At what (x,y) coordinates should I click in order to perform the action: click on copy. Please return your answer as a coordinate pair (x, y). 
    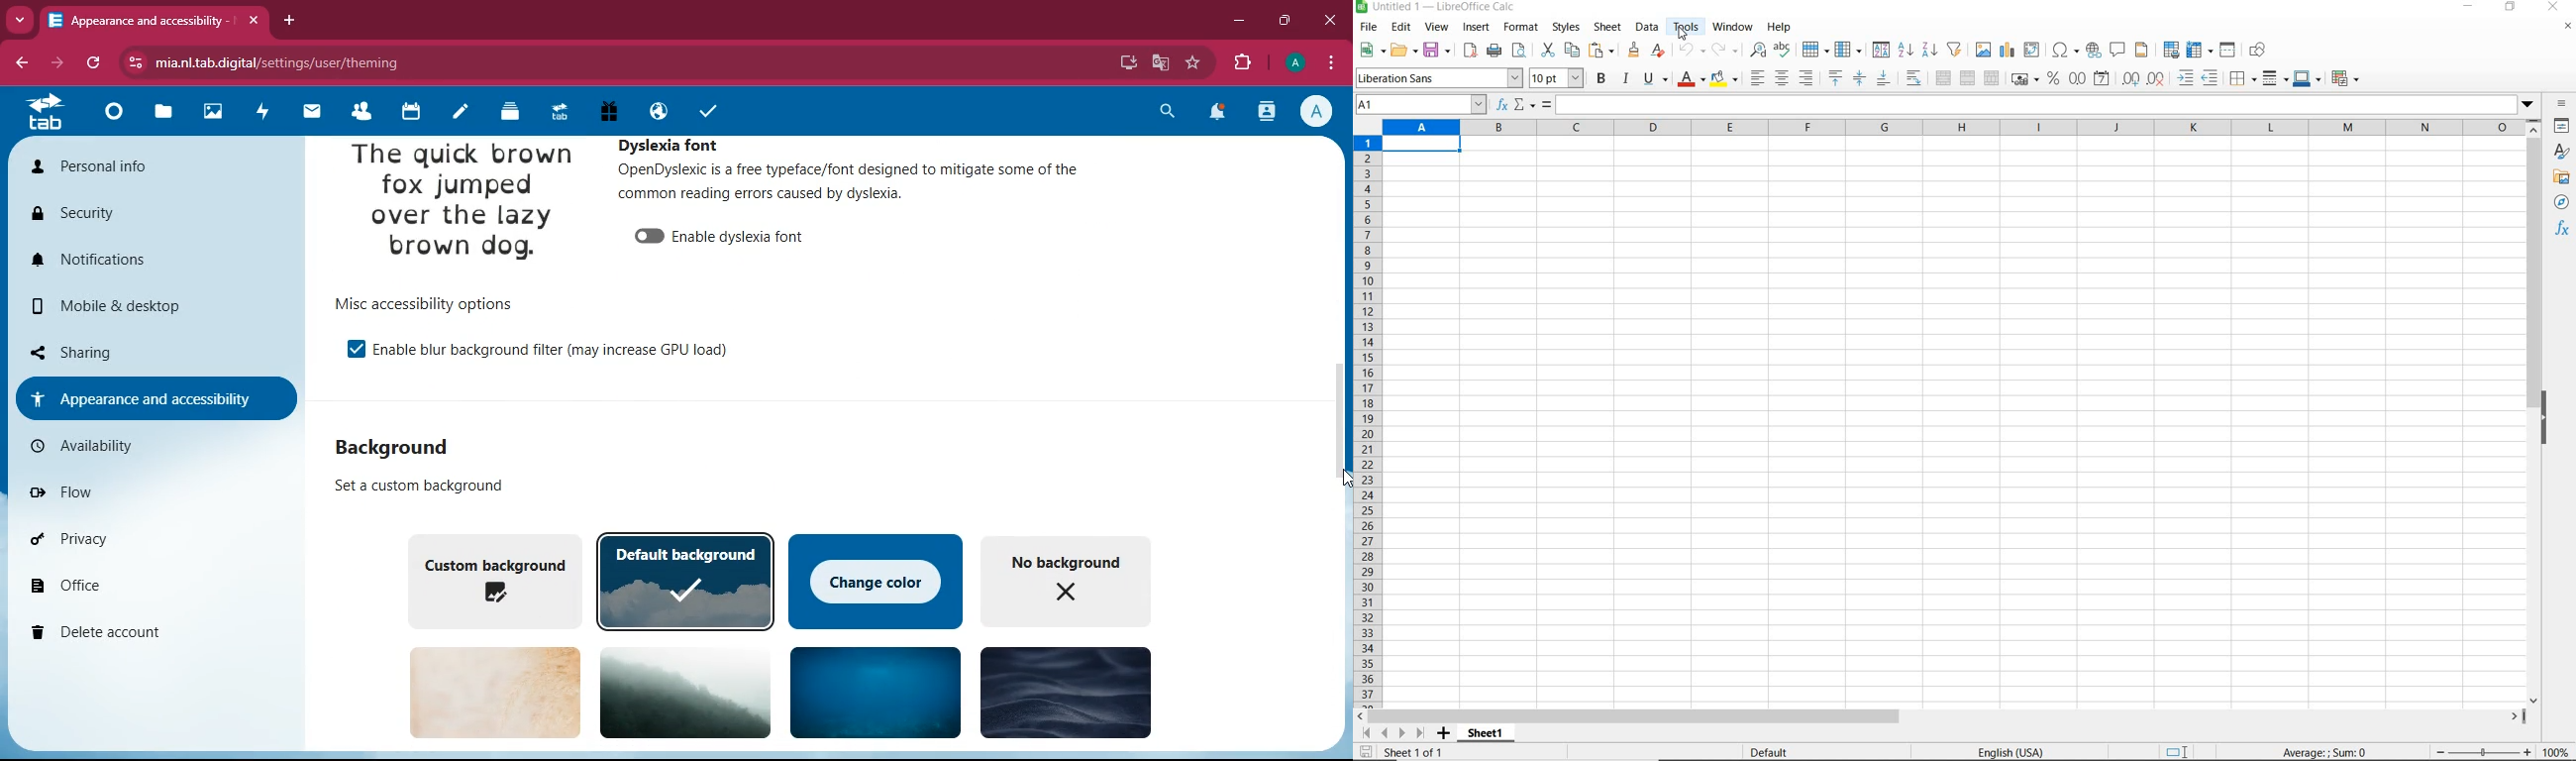
    Looking at the image, I should click on (1570, 50).